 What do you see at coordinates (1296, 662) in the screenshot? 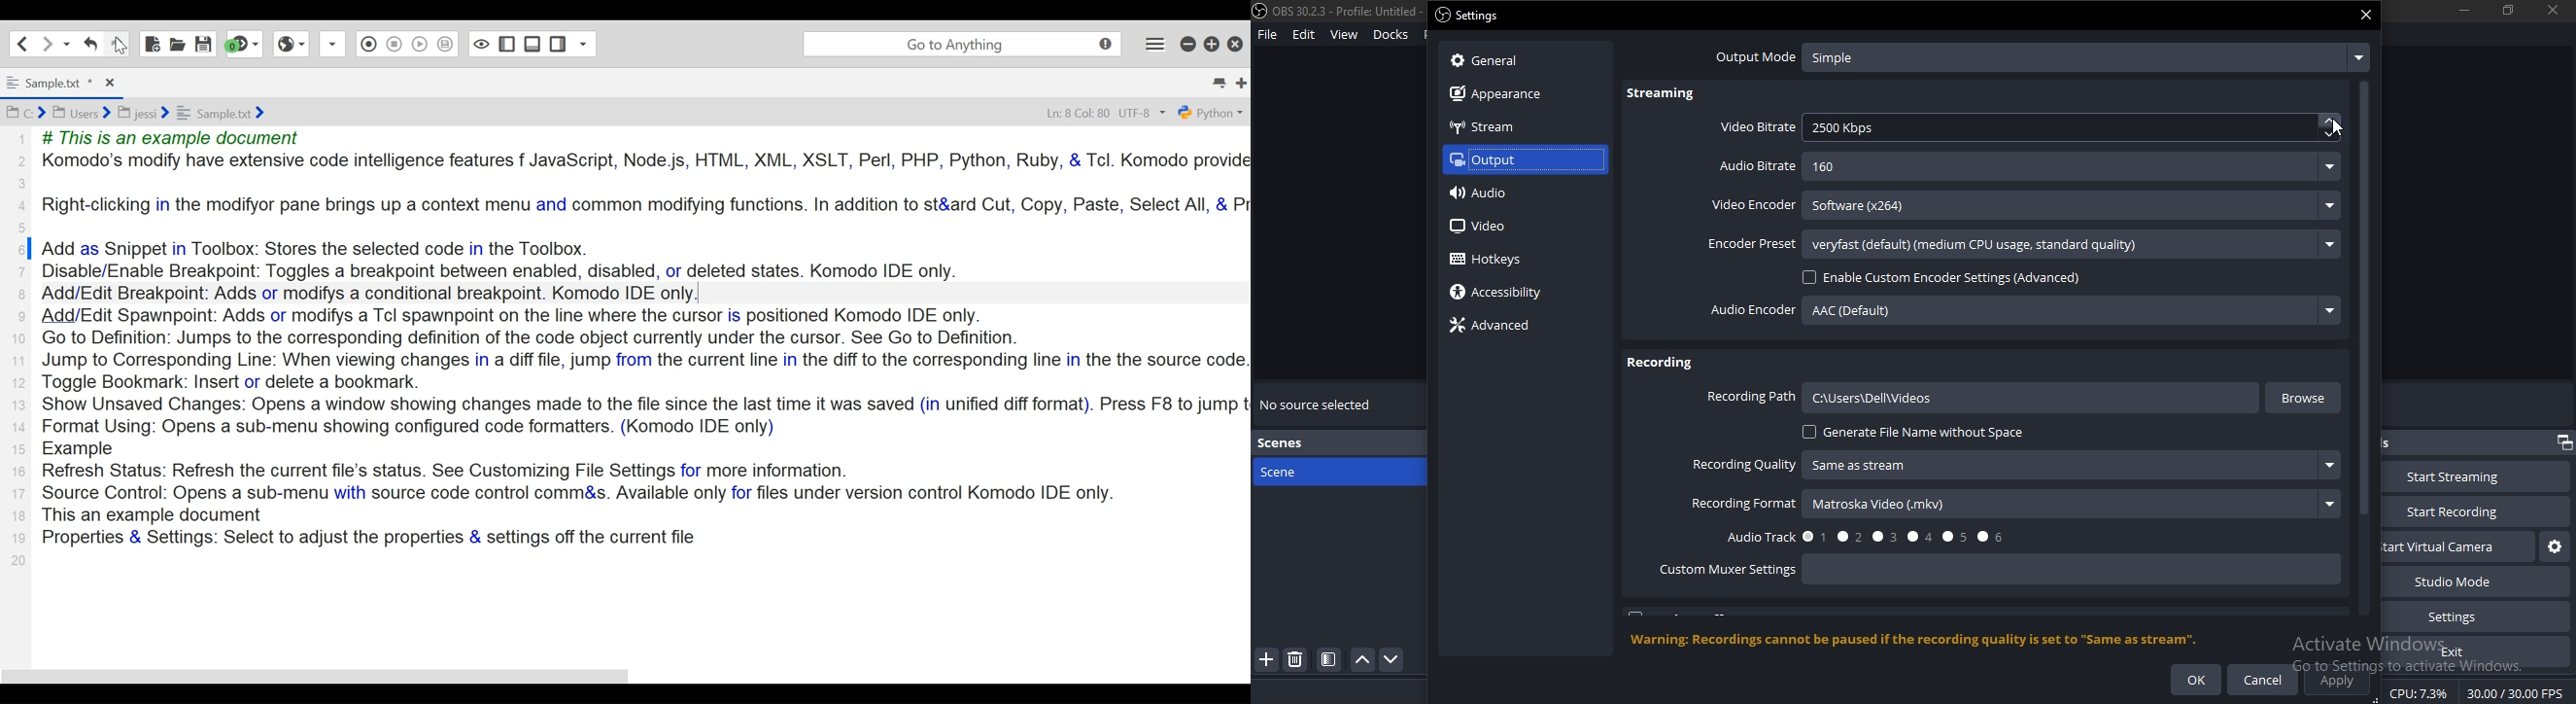
I see `delete scene` at bounding box center [1296, 662].